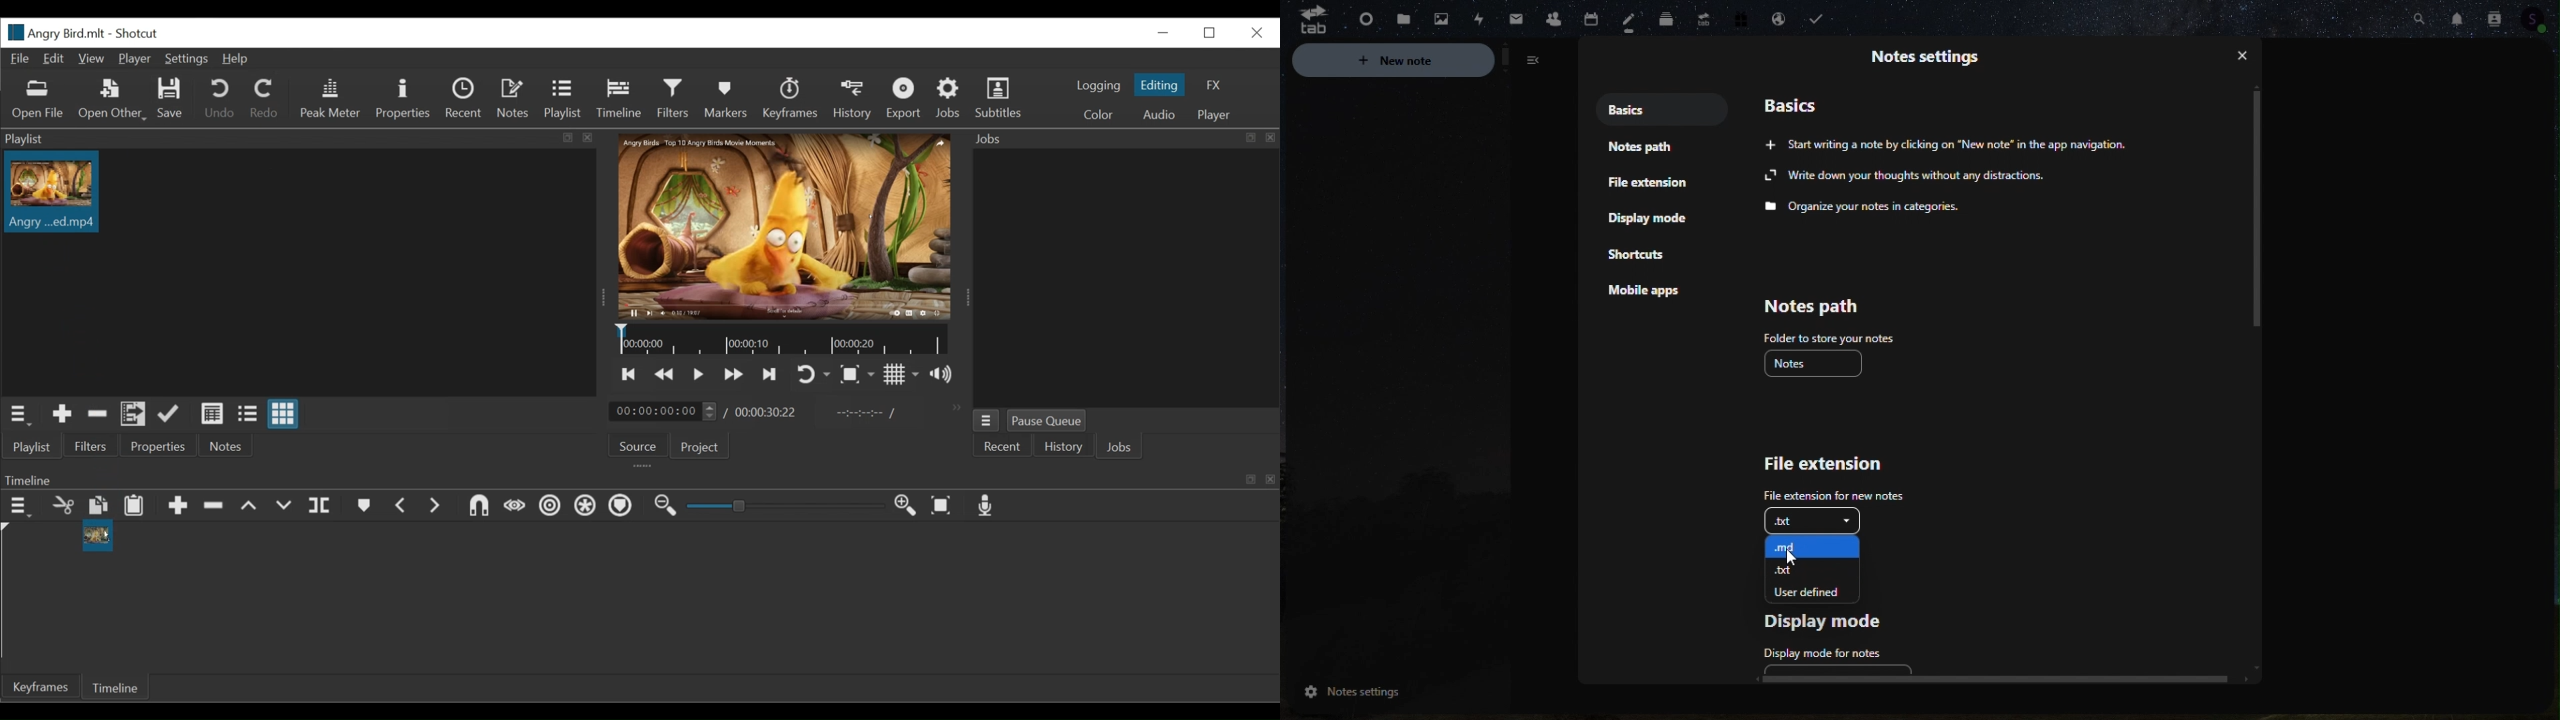  What do you see at coordinates (1391, 693) in the screenshot?
I see `notes settings` at bounding box center [1391, 693].